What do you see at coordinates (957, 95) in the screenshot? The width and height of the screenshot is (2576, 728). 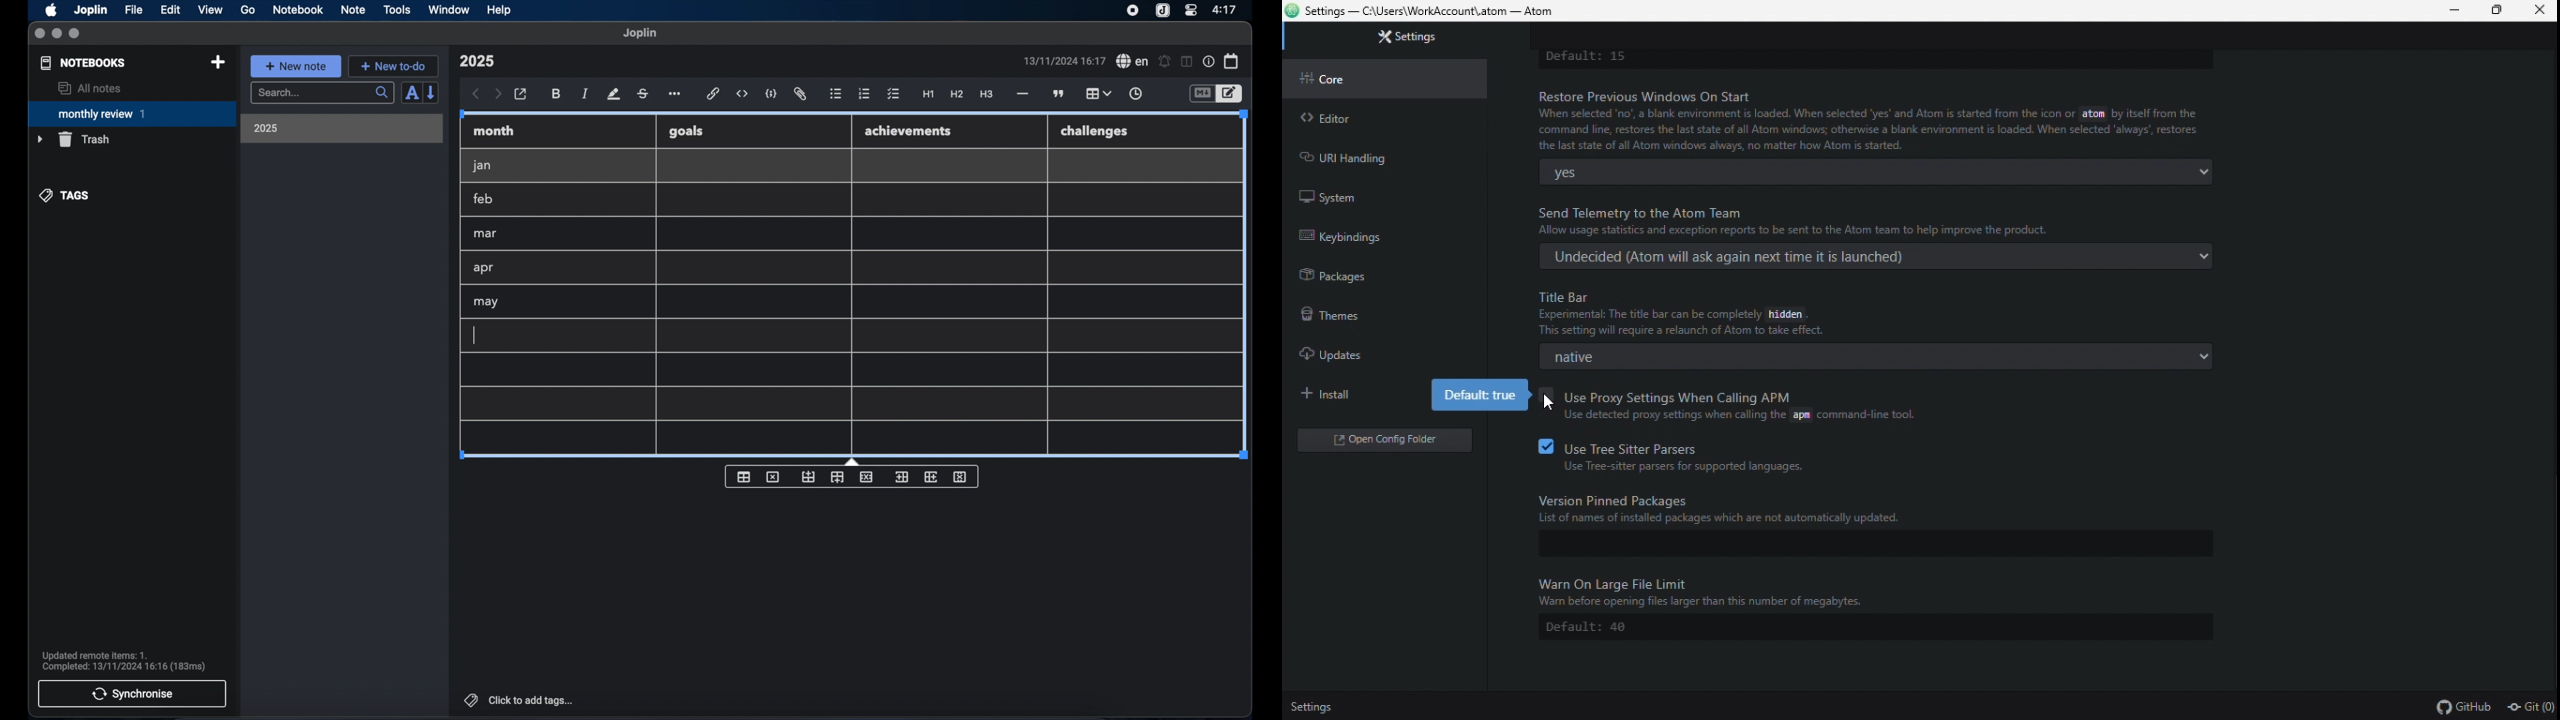 I see `heading 2` at bounding box center [957, 95].